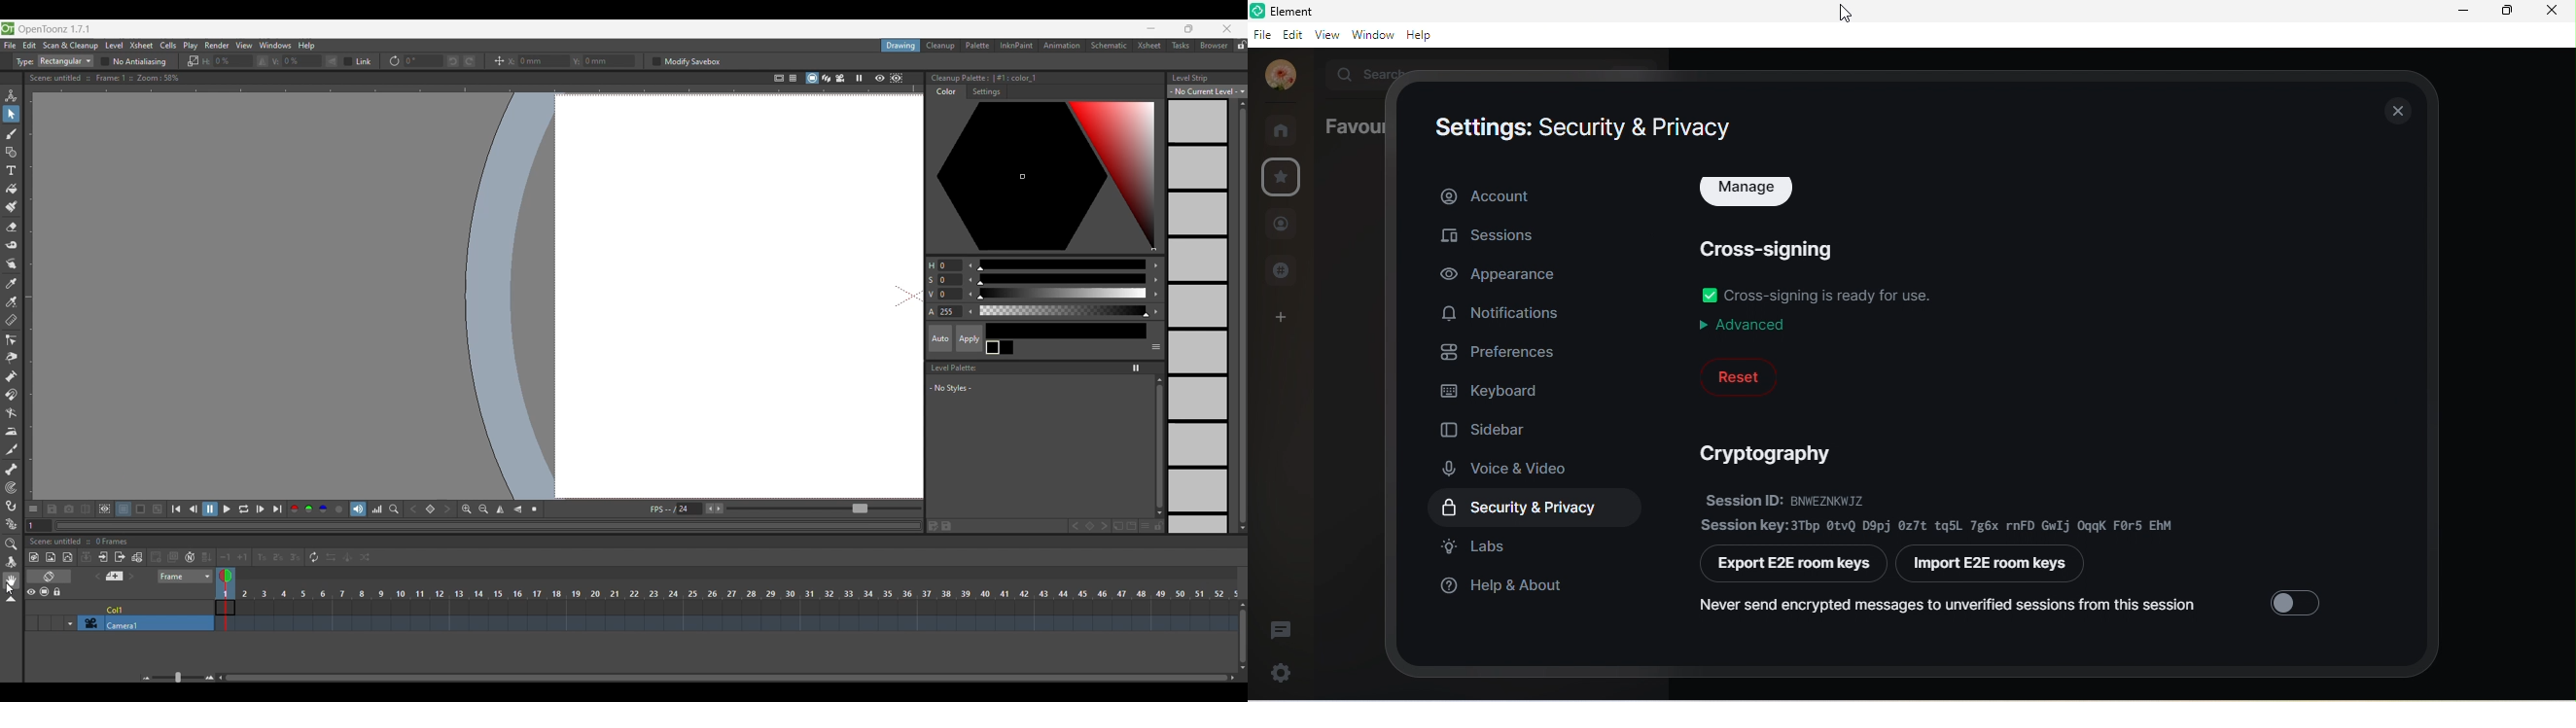  I want to click on Rotate tool, so click(11, 562).